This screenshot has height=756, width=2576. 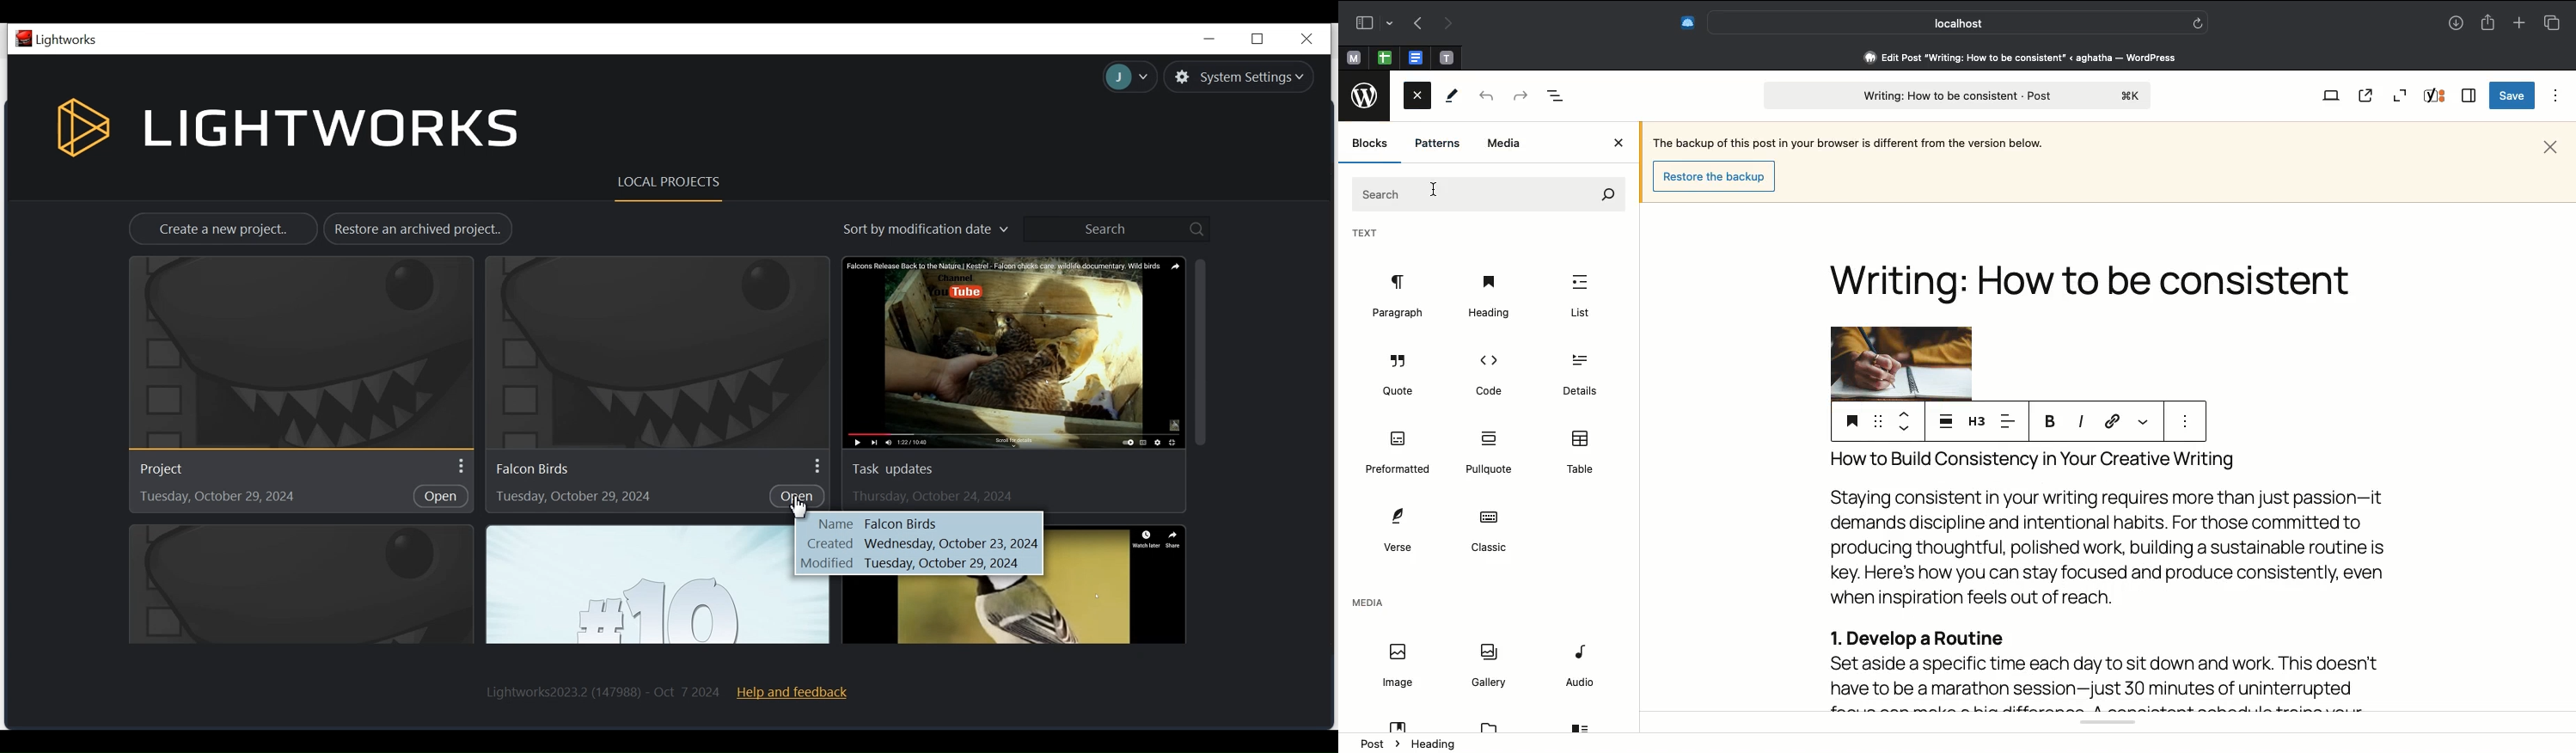 I want to click on Sort by modification date, so click(x=915, y=231).